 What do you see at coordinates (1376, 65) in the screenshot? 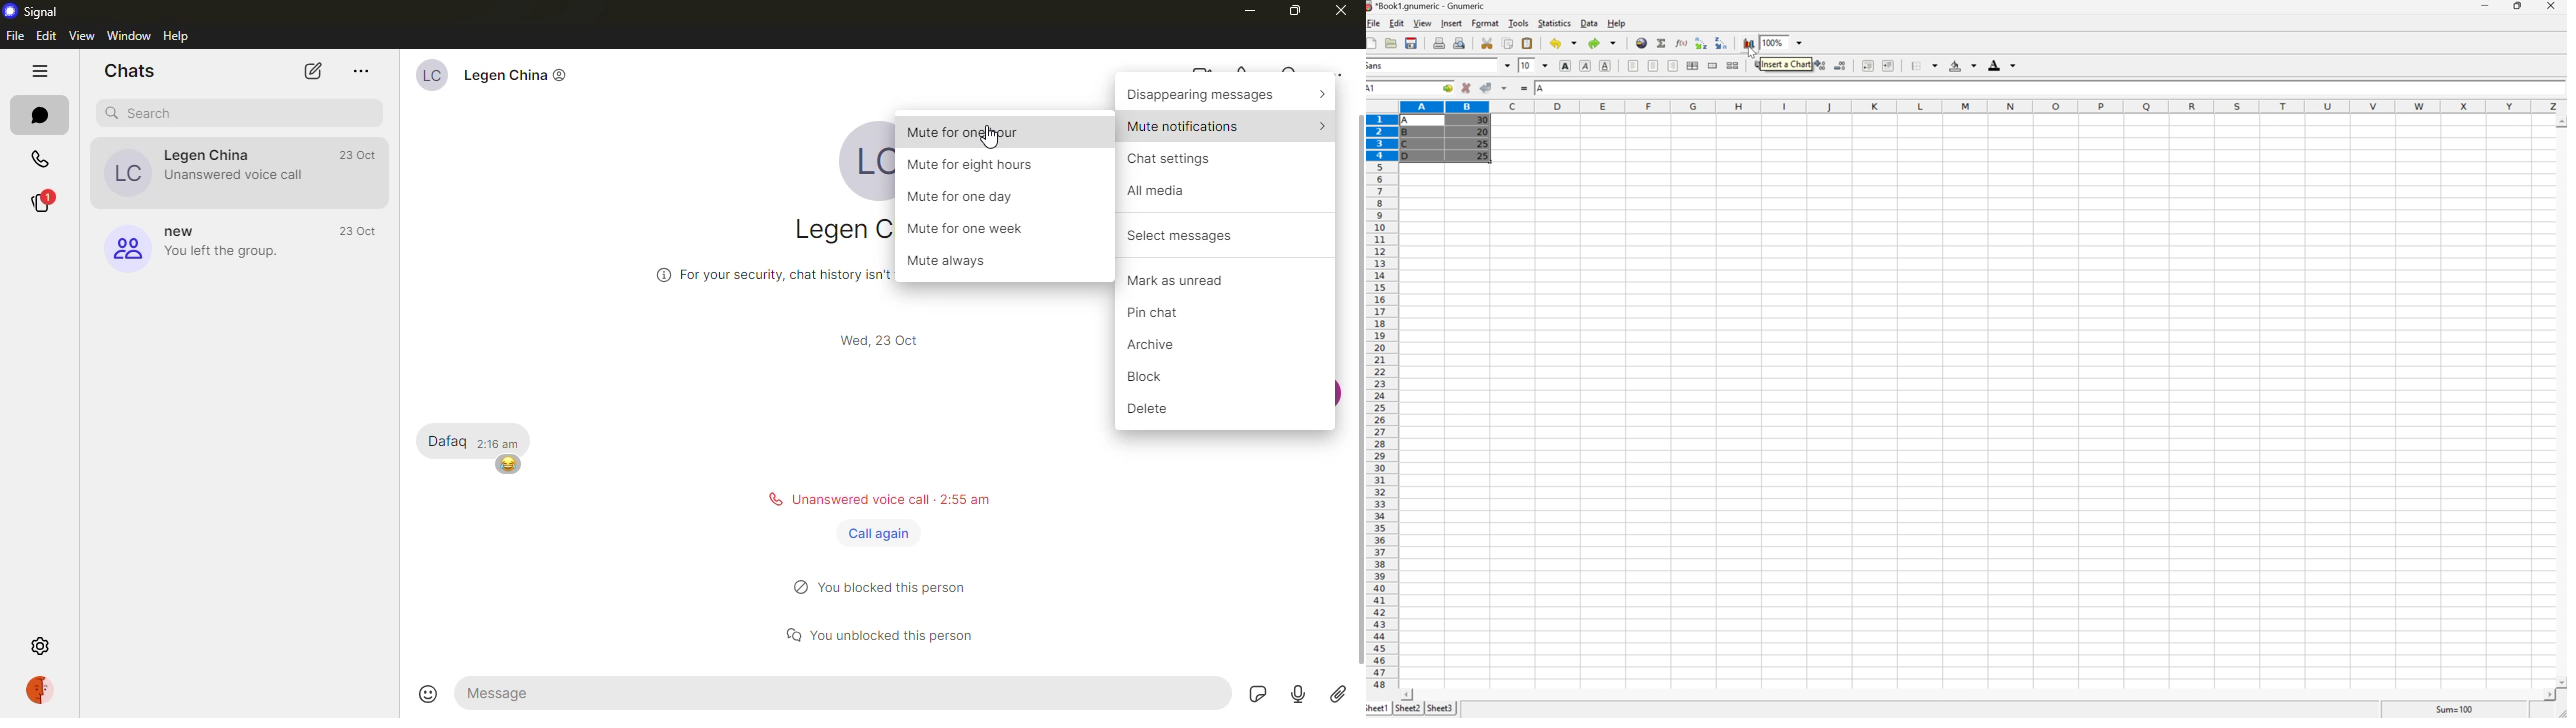
I see `Sans` at bounding box center [1376, 65].